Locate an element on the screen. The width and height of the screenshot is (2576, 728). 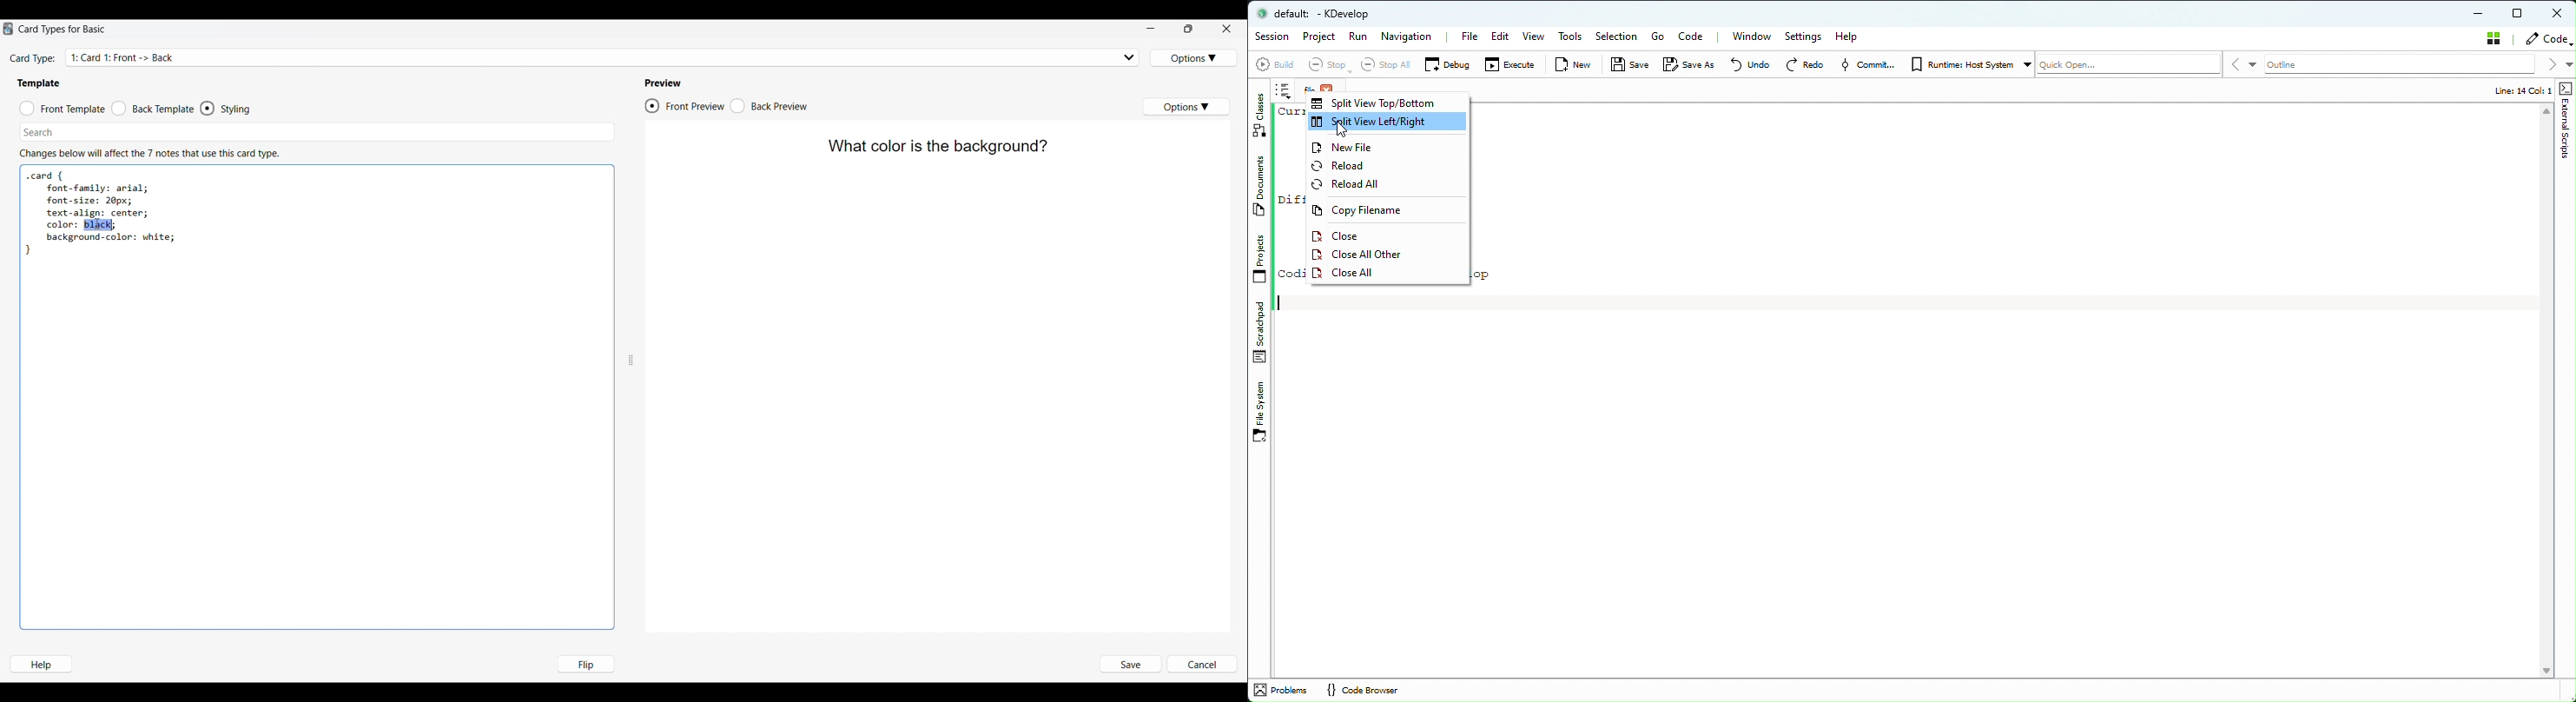
Cancel is located at coordinates (1202, 665).